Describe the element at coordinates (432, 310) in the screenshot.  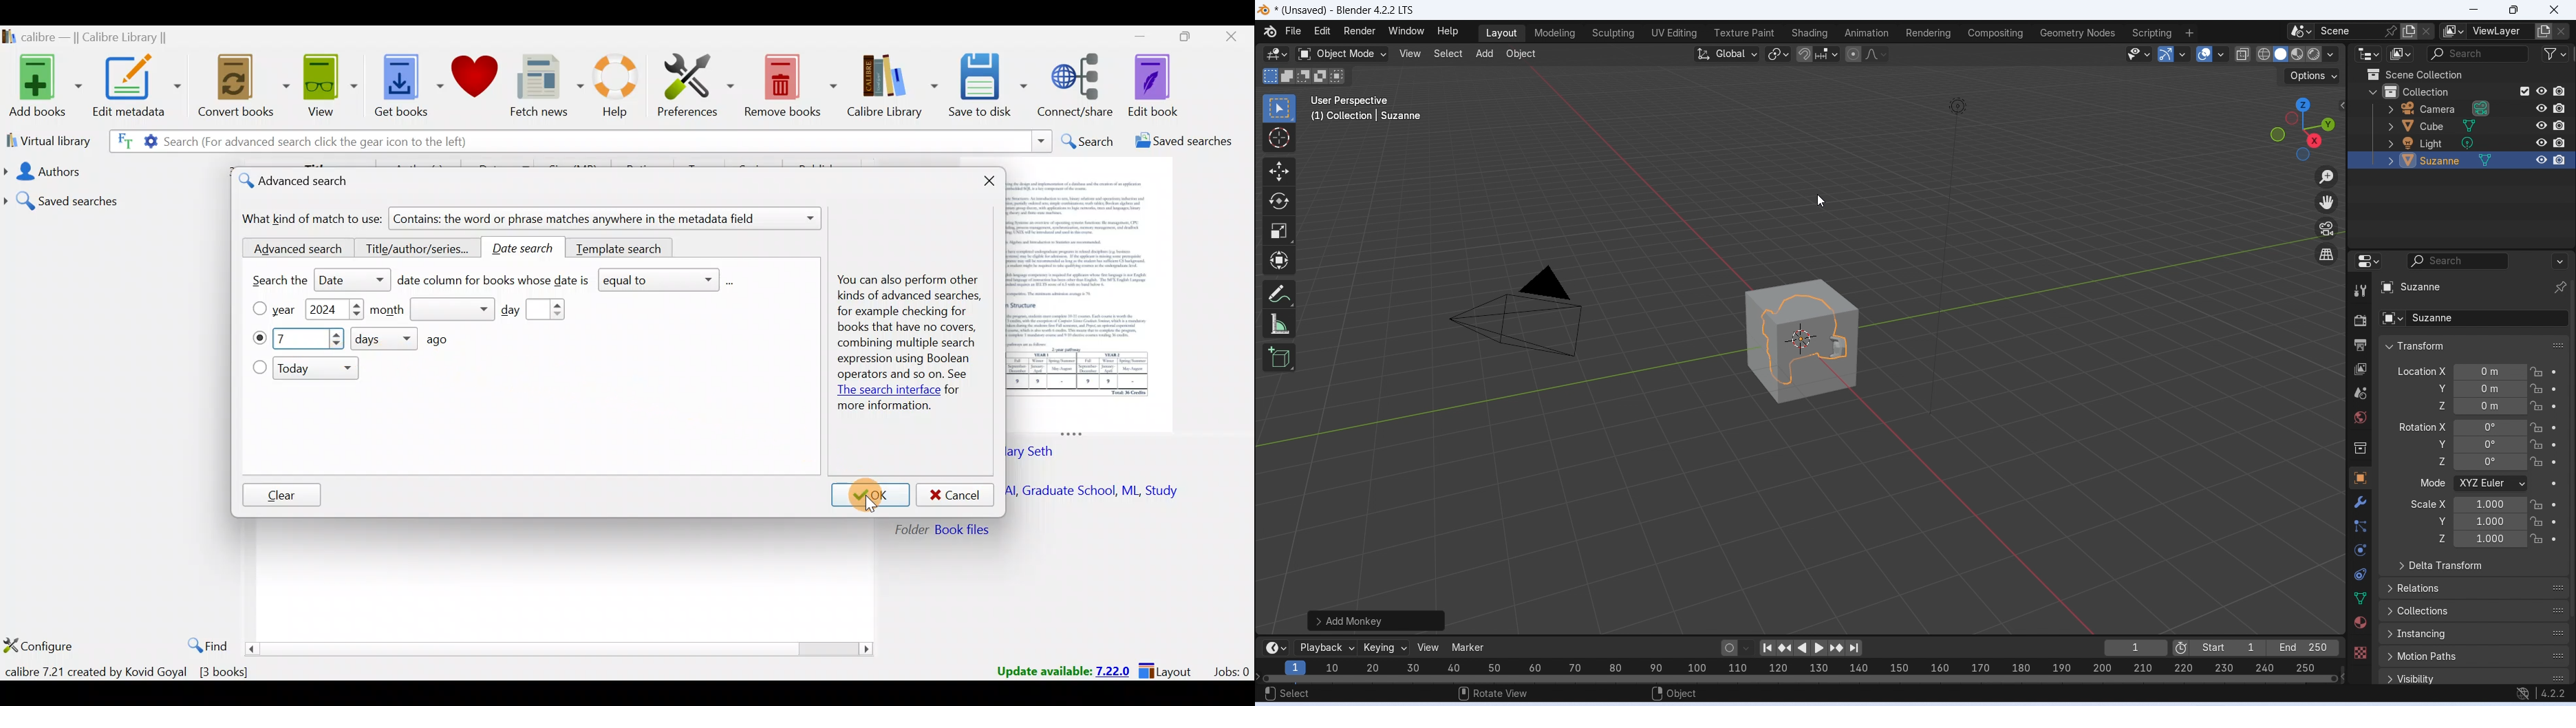
I see `Month` at that location.